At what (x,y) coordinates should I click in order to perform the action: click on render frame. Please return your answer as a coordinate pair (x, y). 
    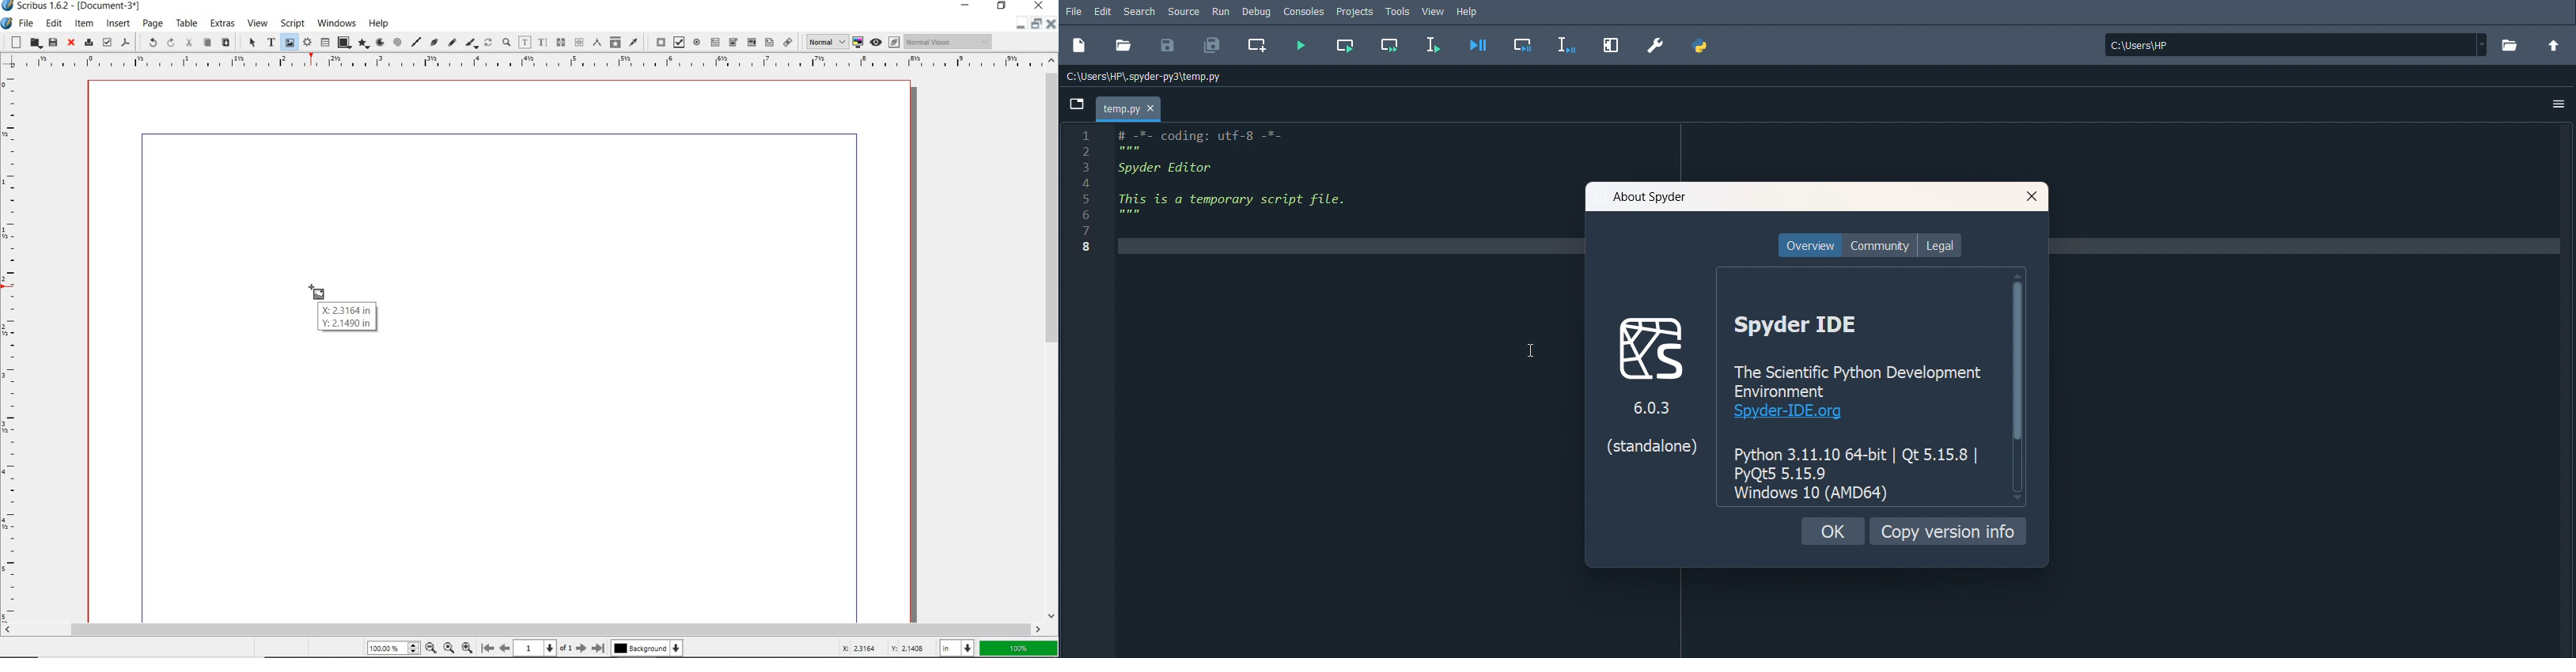
    Looking at the image, I should click on (307, 43).